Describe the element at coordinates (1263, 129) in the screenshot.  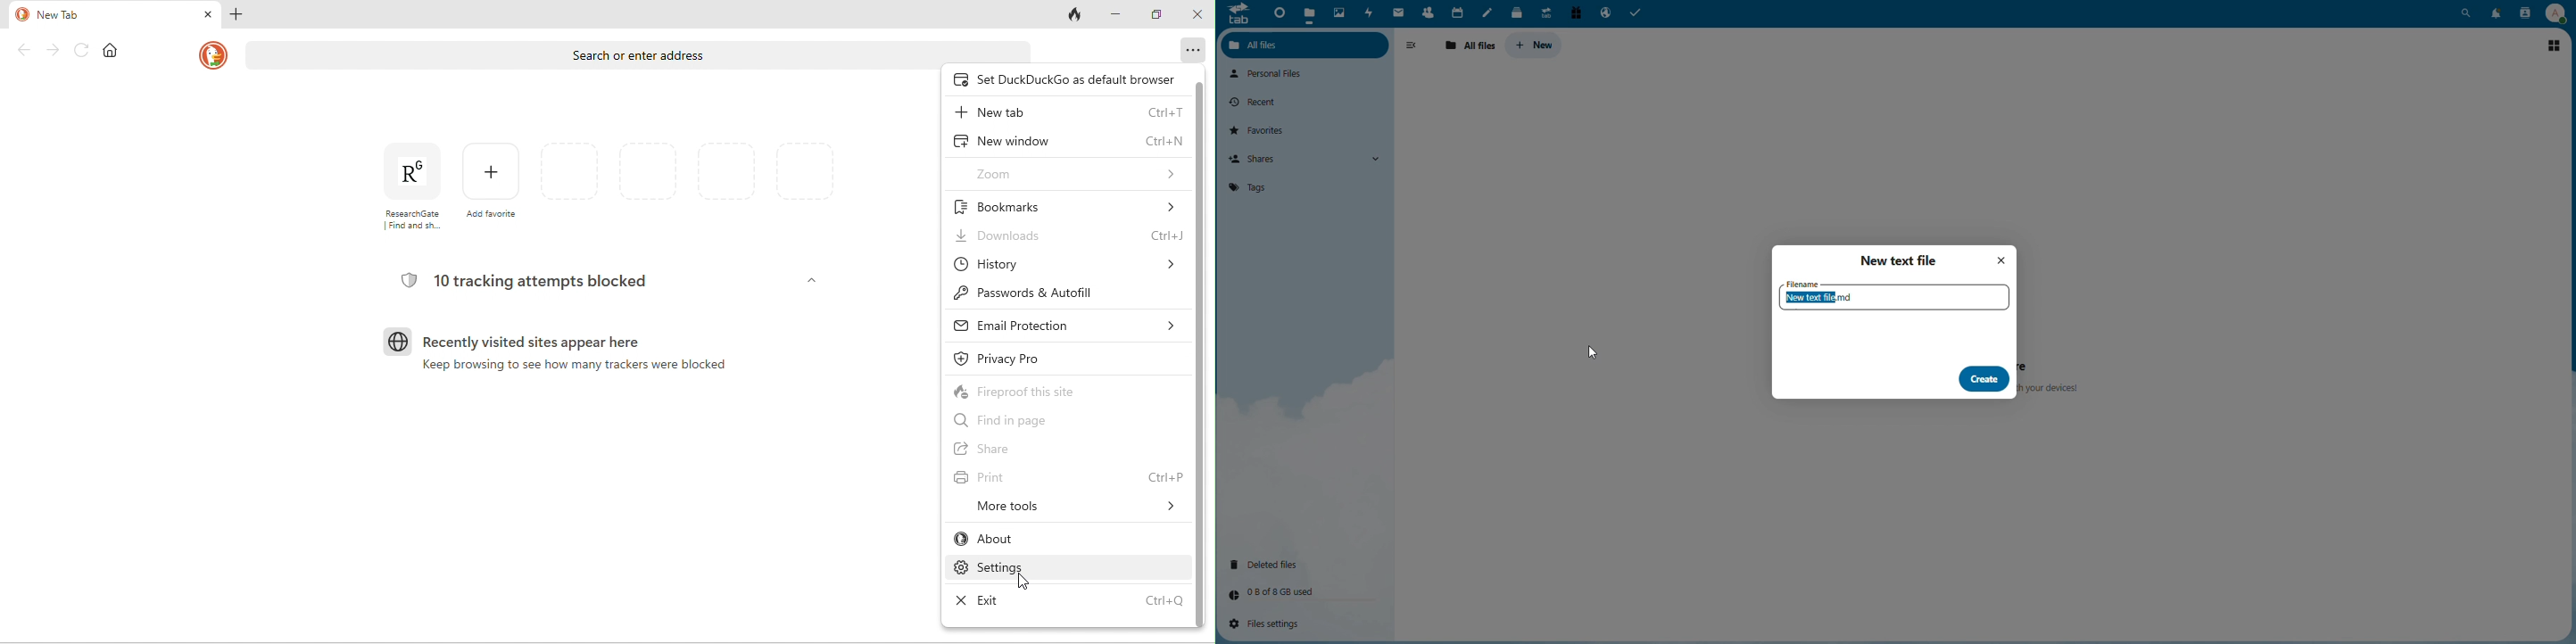
I see `Favorites` at that location.